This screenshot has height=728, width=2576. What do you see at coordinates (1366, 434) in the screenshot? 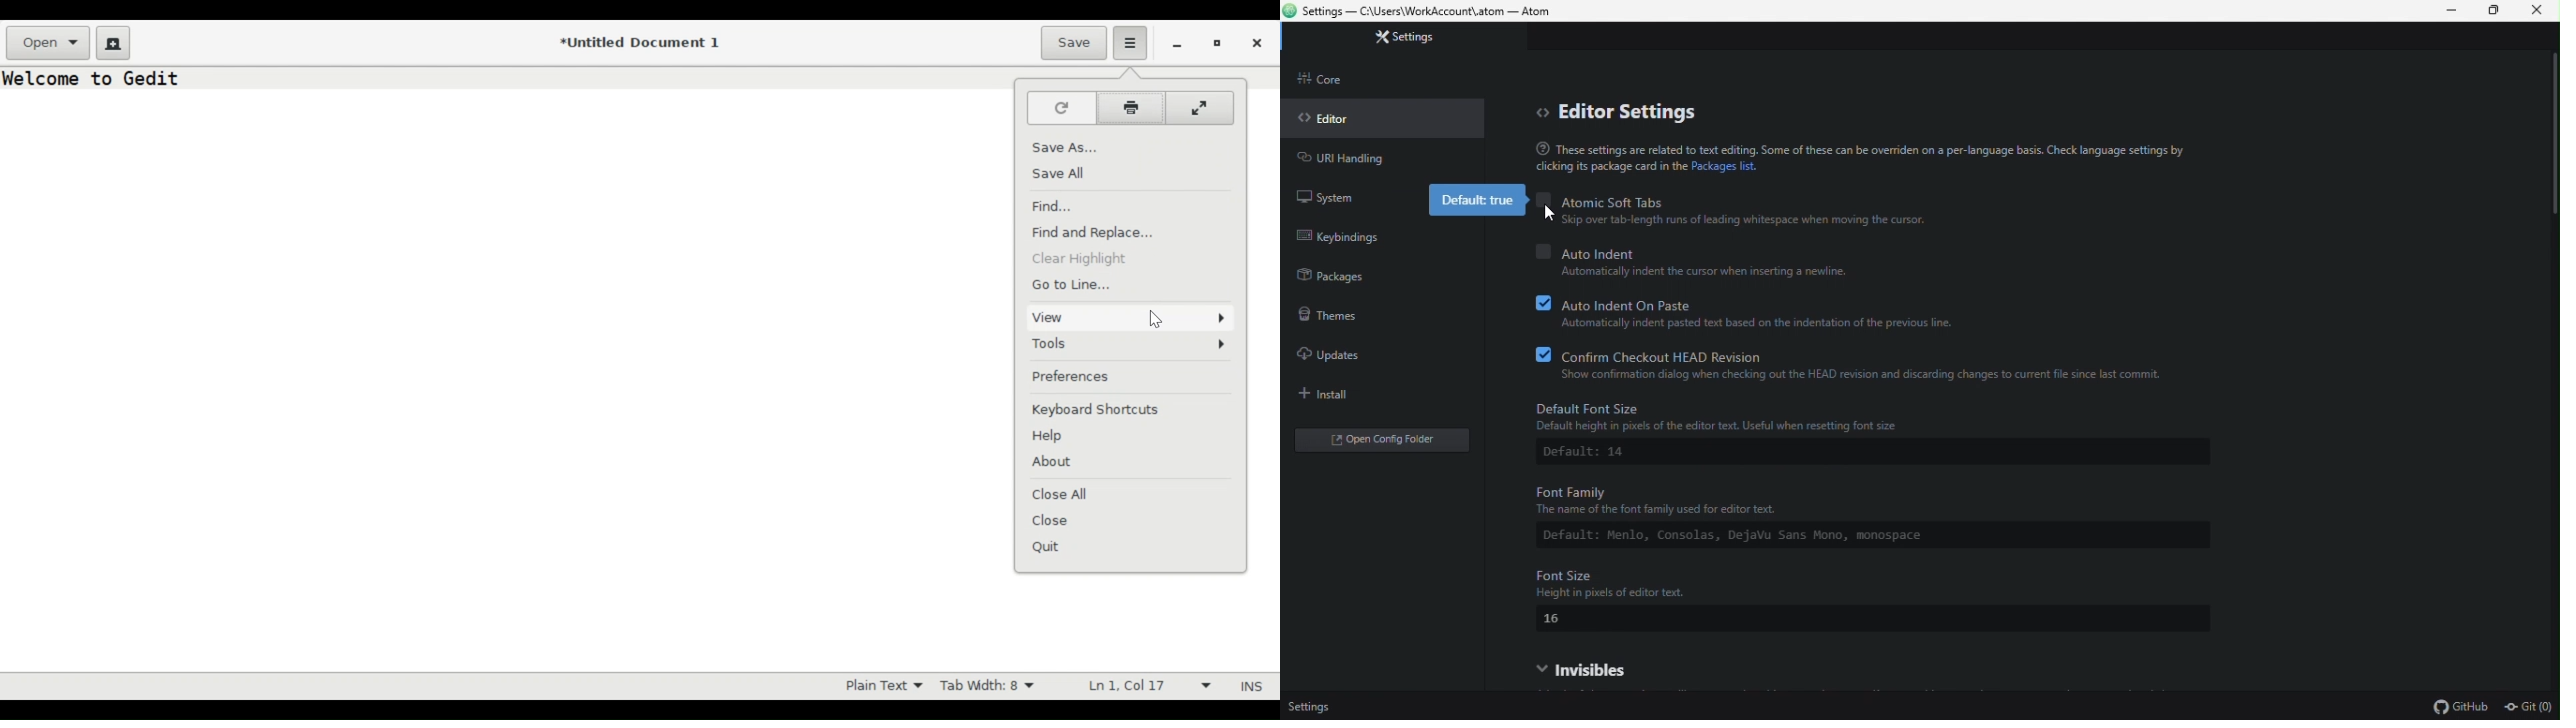
I see `Open folder` at bounding box center [1366, 434].